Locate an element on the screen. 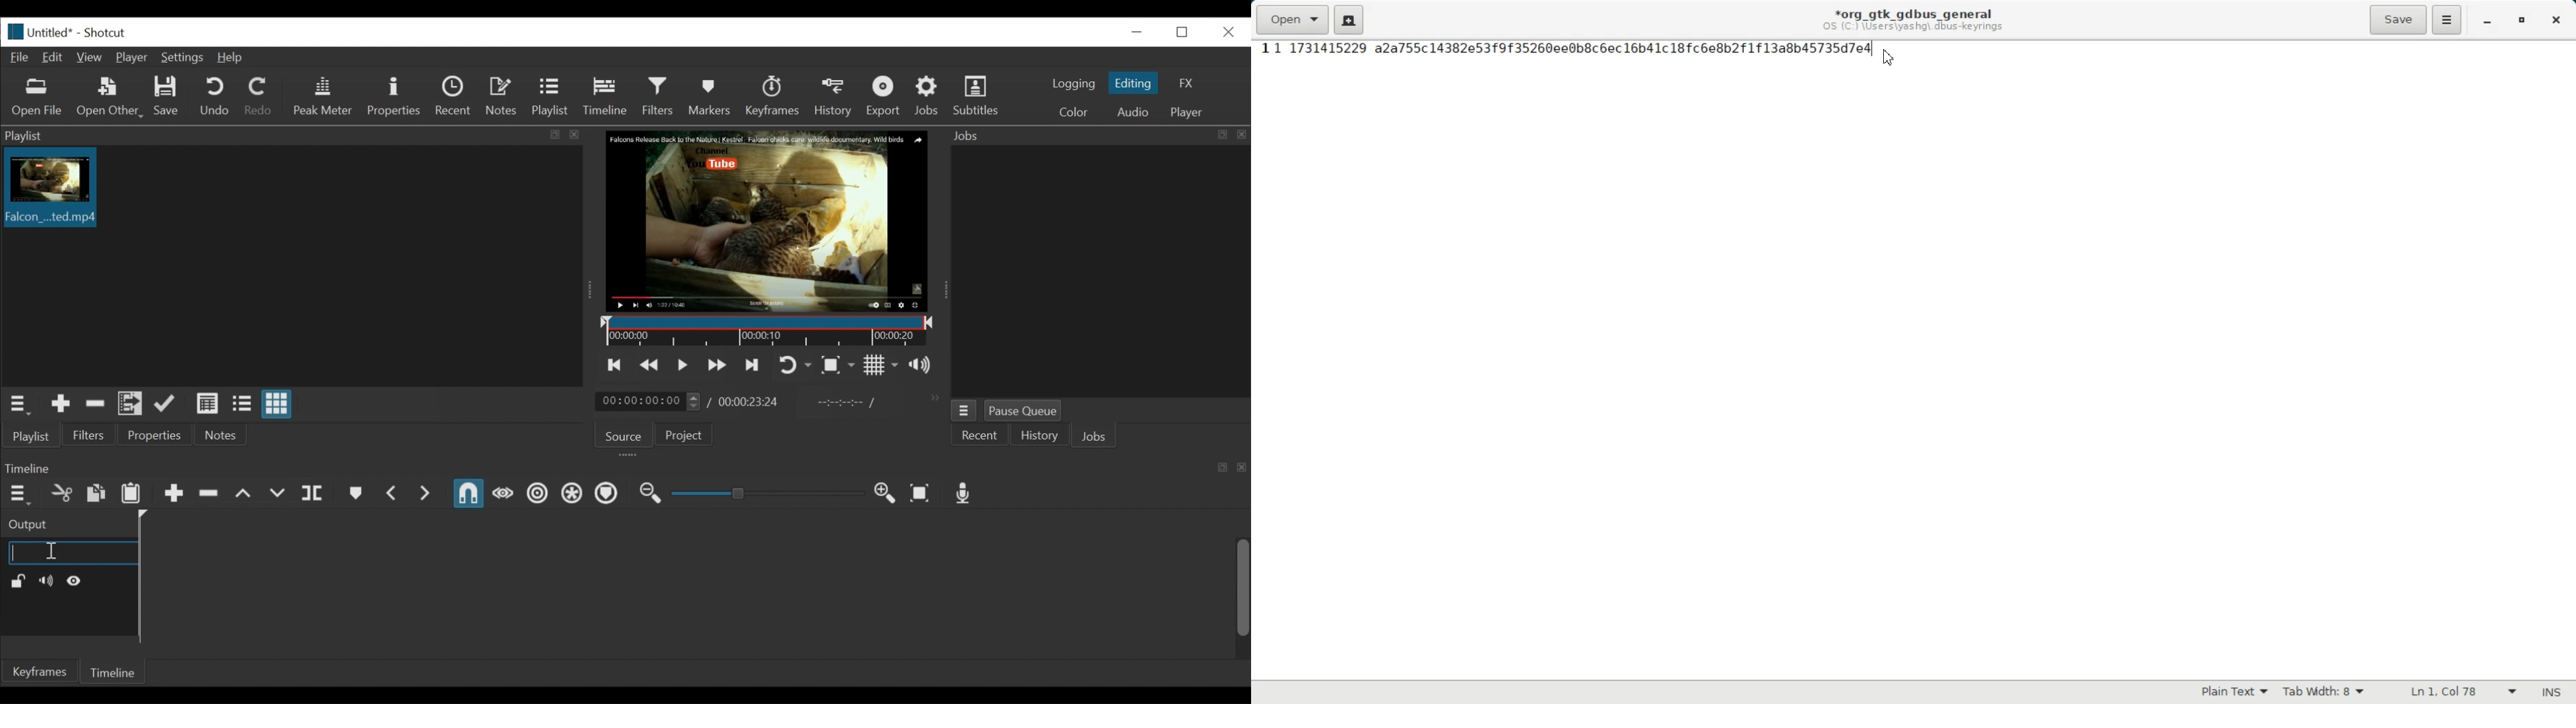  Jobs Panel is located at coordinates (1096, 136).